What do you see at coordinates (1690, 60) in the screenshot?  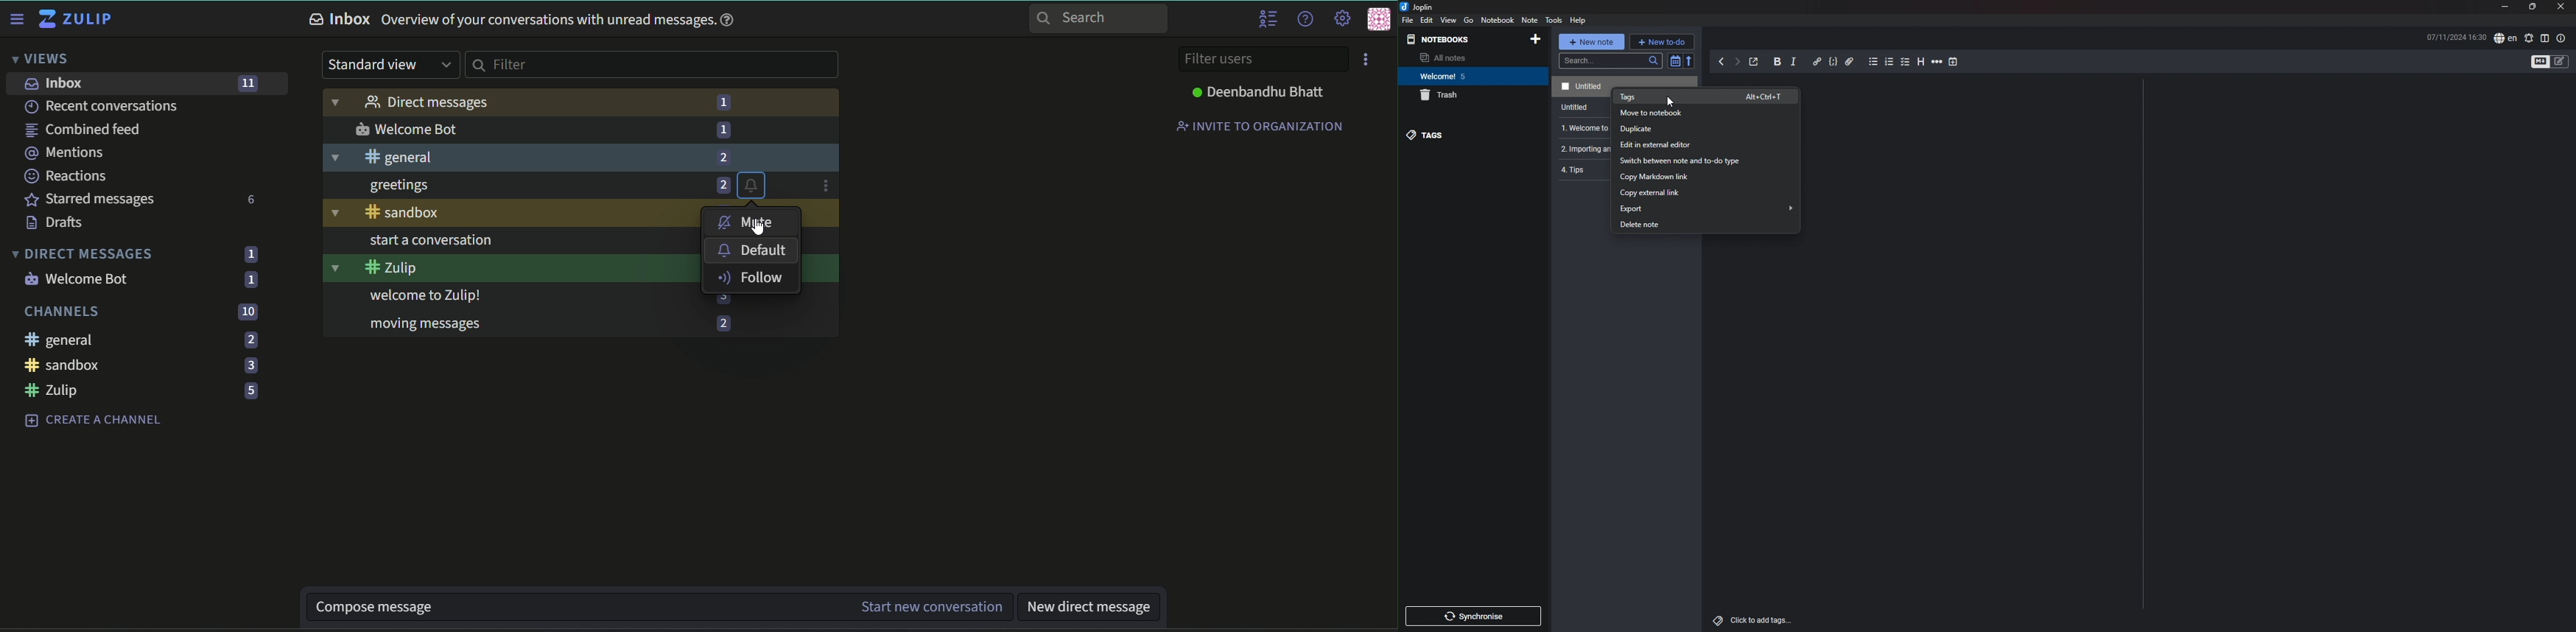 I see `reverse sort order` at bounding box center [1690, 60].